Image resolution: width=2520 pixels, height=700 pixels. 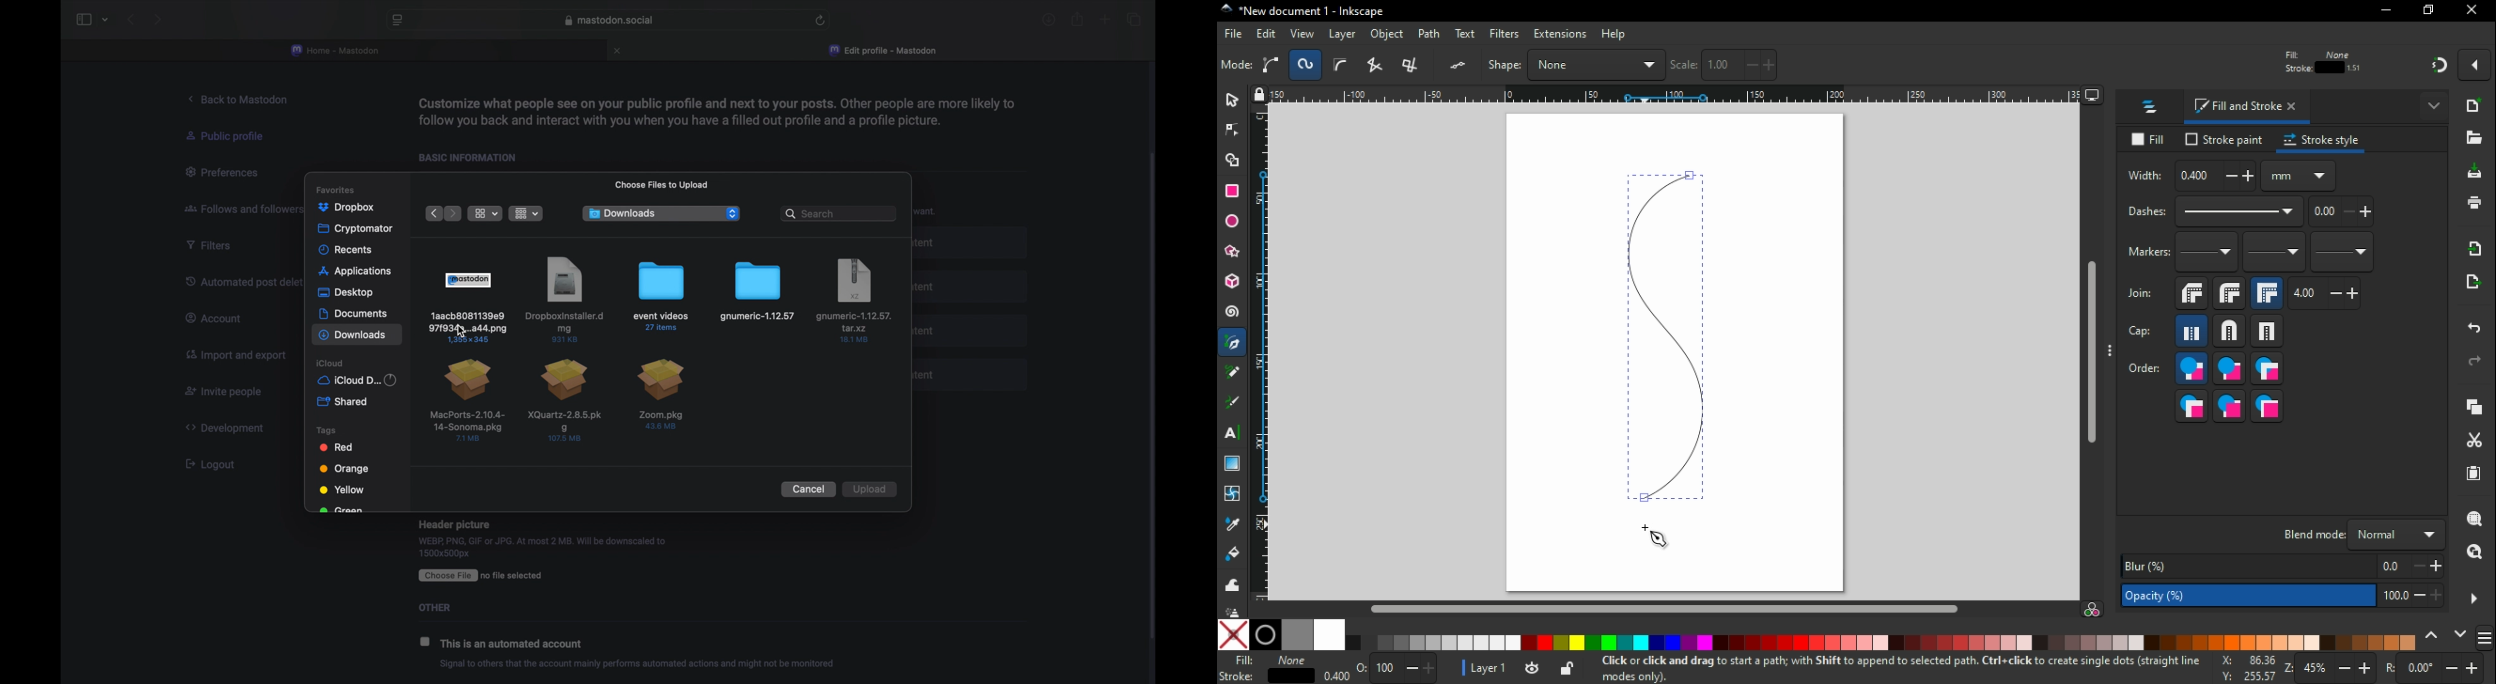 What do you see at coordinates (2475, 70) in the screenshot?
I see `snapping options` at bounding box center [2475, 70].